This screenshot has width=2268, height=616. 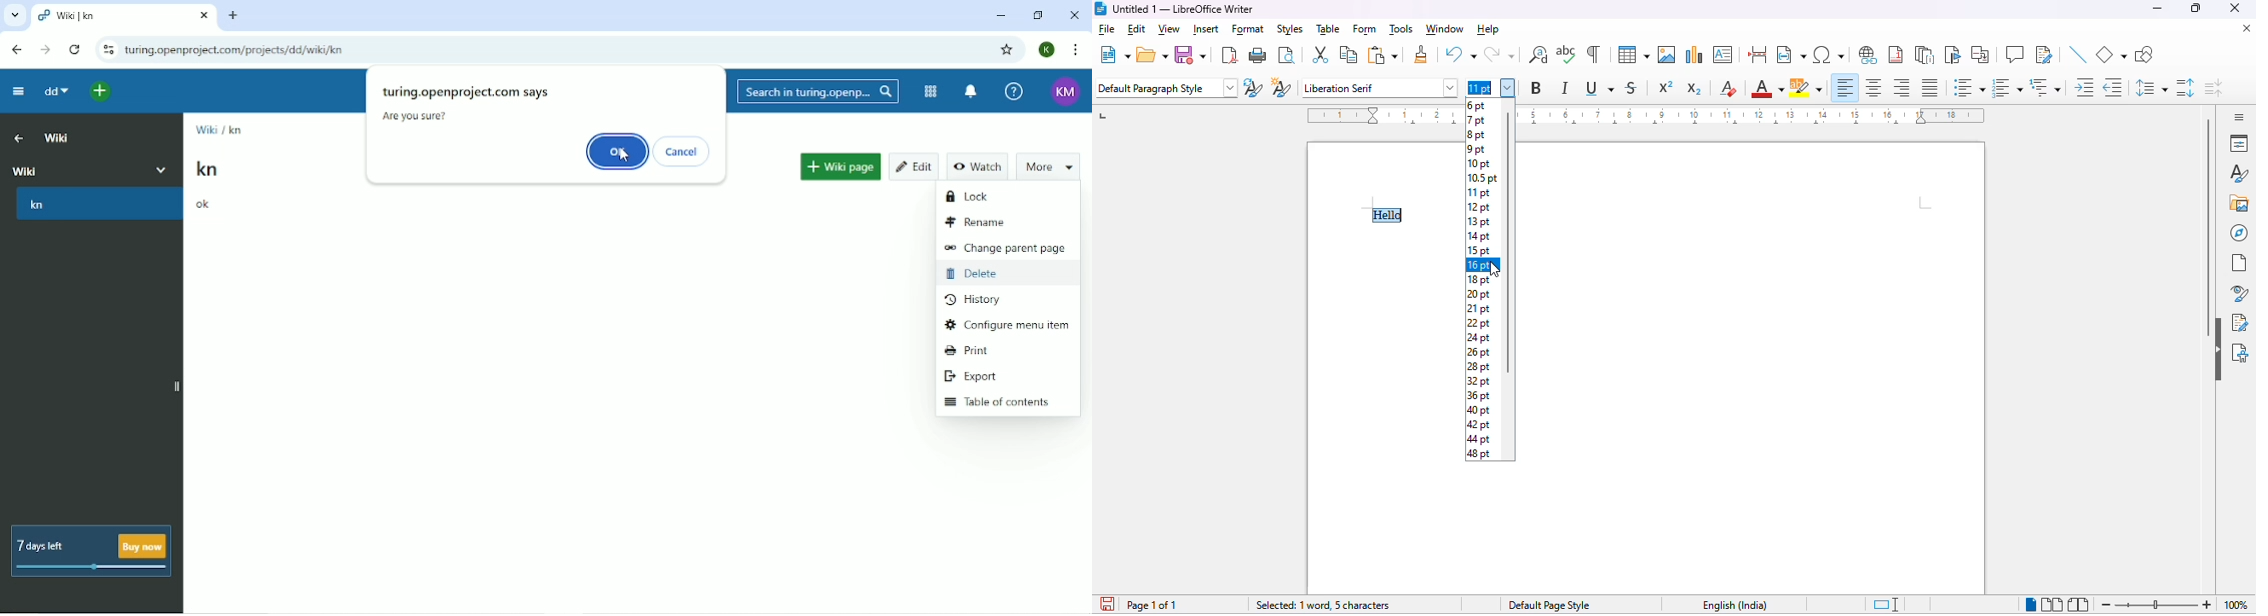 What do you see at coordinates (1567, 54) in the screenshot?
I see `check spelling` at bounding box center [1567, 54].